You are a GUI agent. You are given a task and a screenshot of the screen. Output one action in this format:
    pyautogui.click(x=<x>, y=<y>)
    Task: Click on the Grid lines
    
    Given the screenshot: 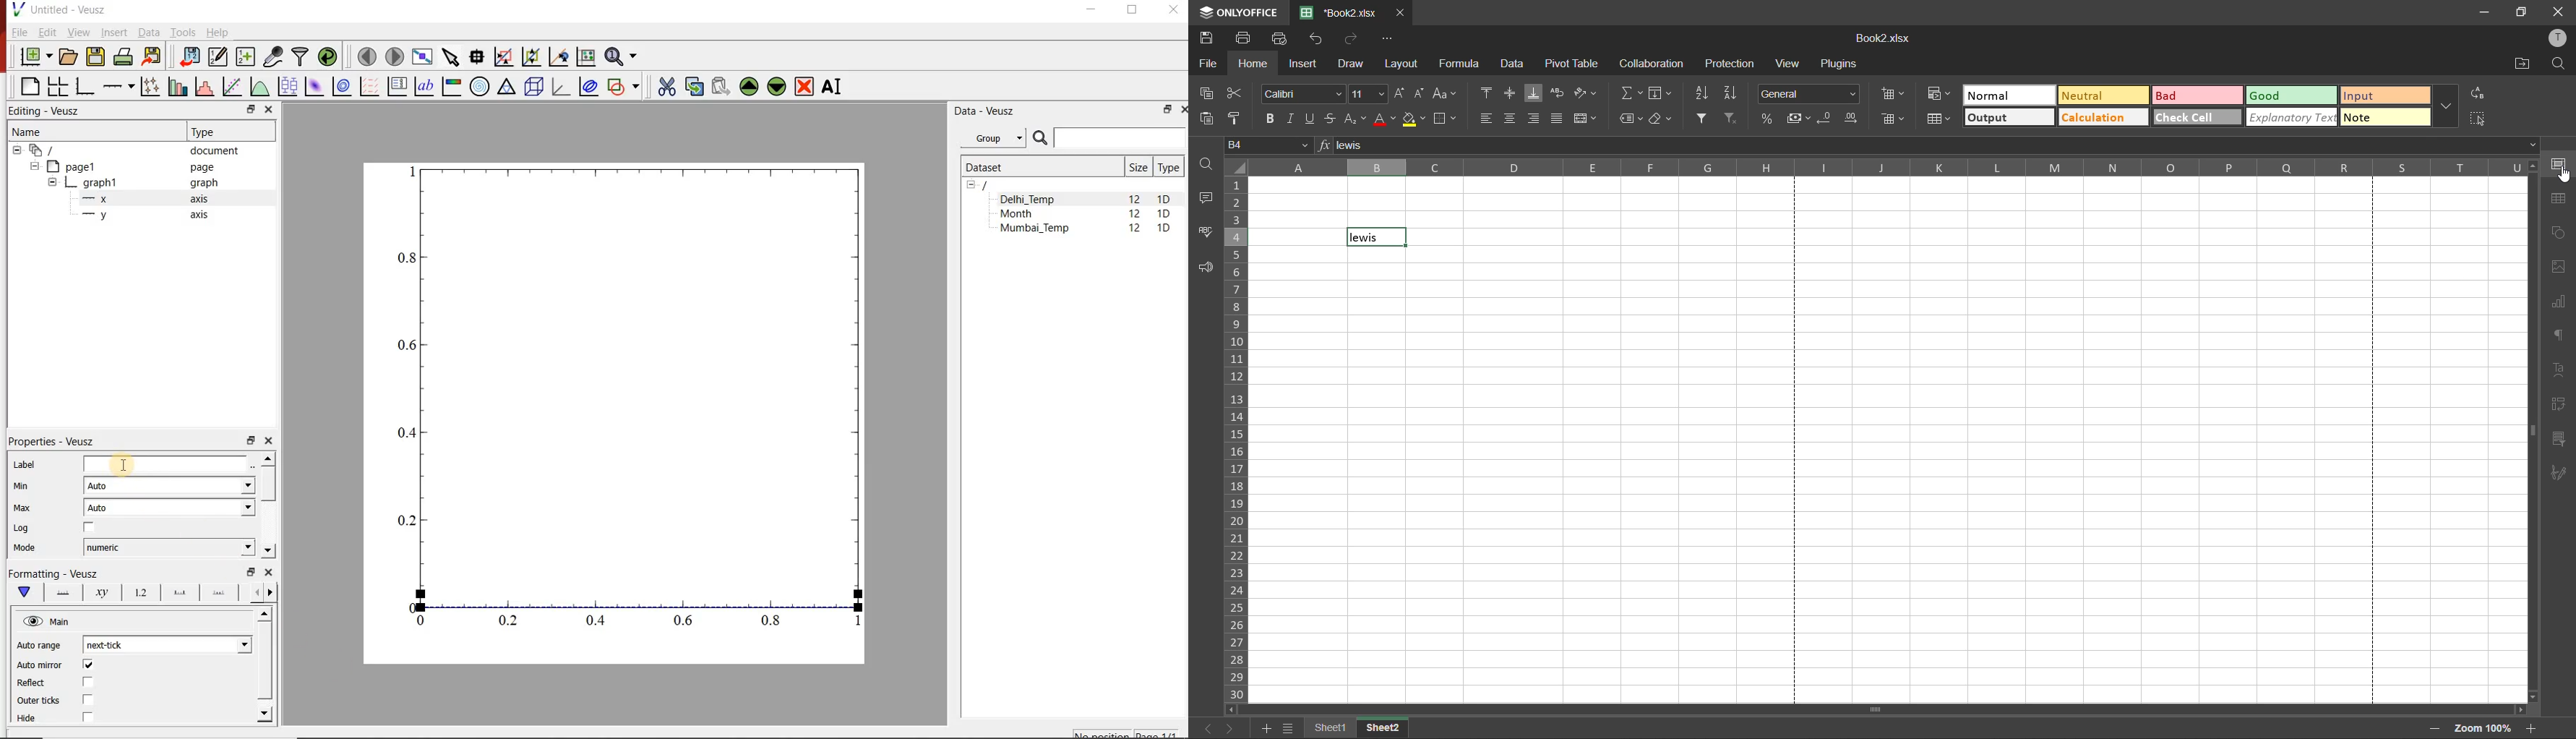 What is the action you would take?
    pyautogui.click(x=264, y=594)
    